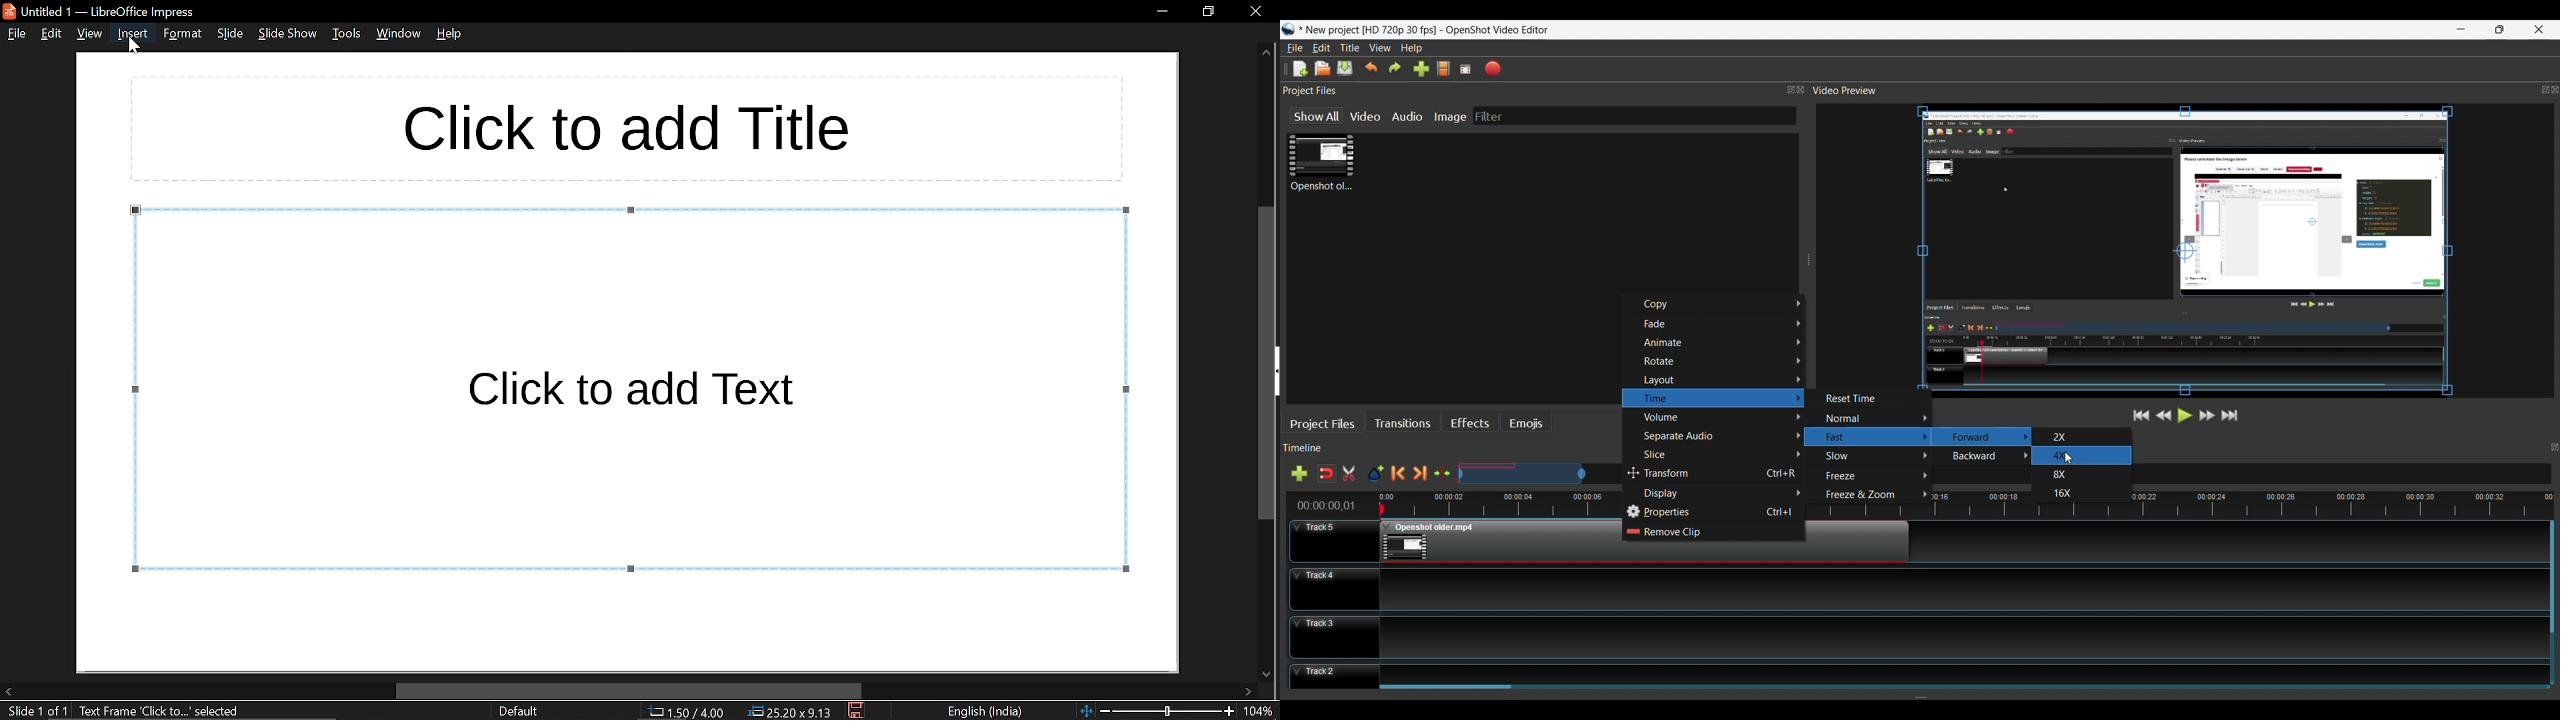 The width and height of the screenshot is (2576, 728). I want to click on Filter, so click(1489, 116).